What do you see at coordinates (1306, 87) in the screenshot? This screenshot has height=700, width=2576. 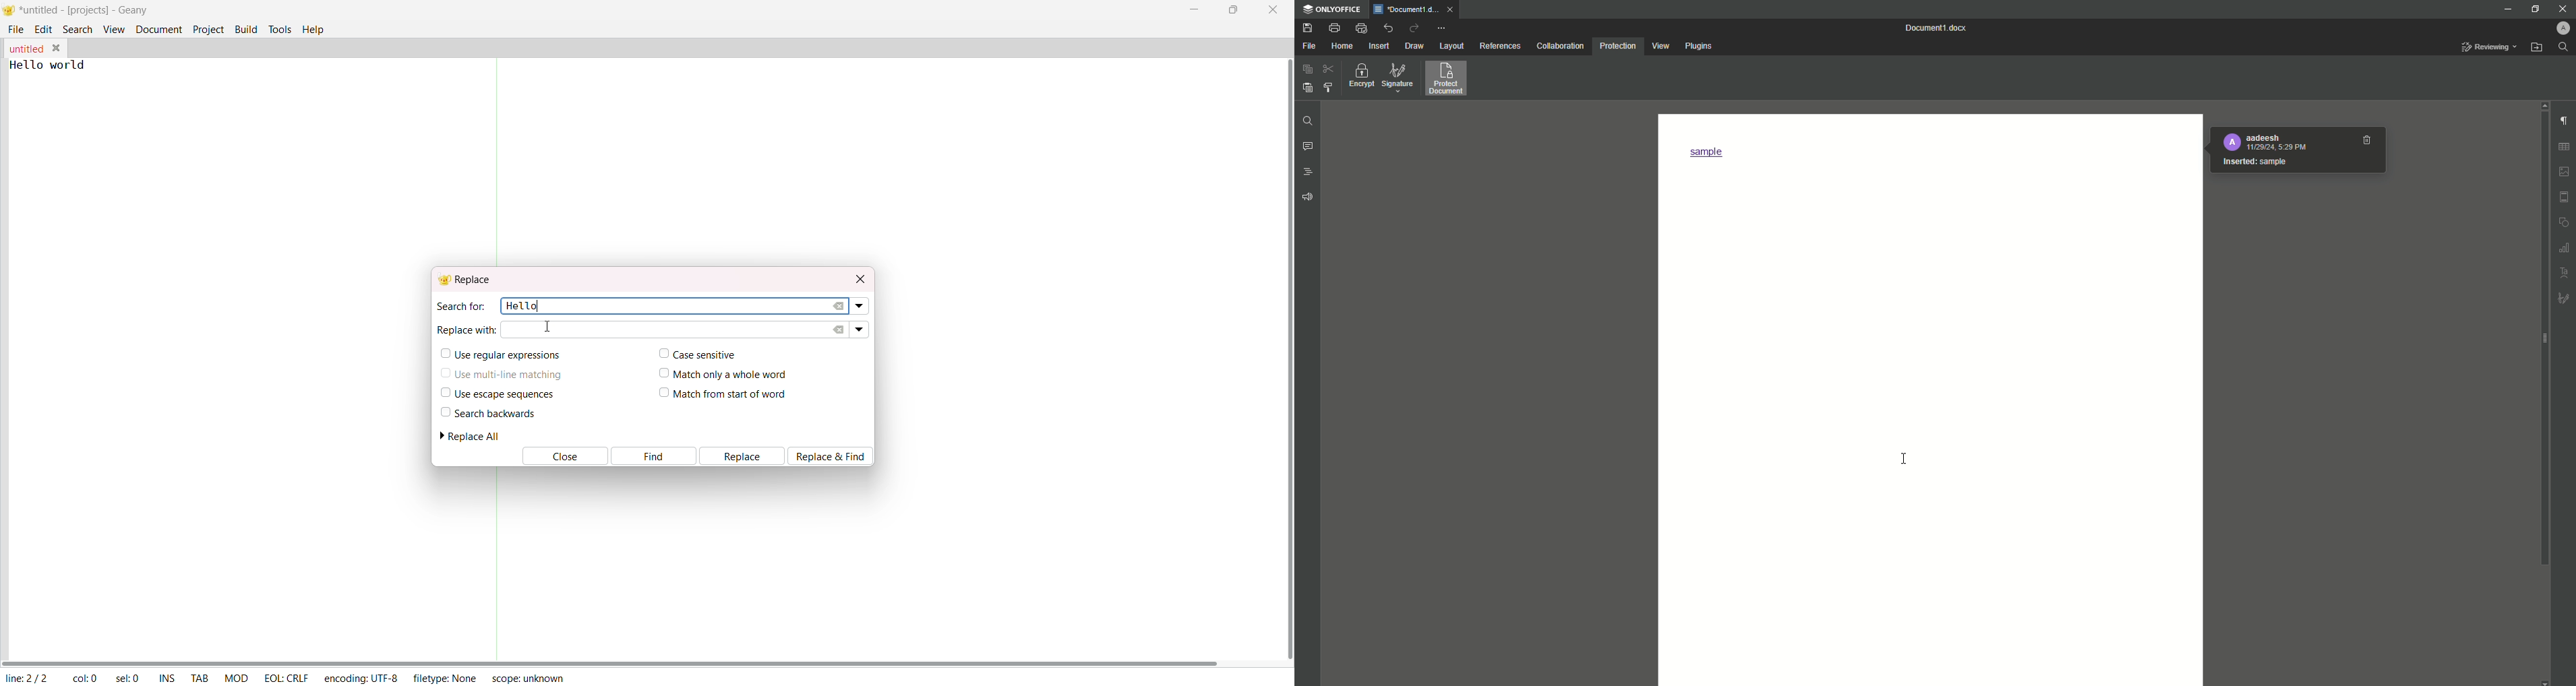 I see `Paste` at bounding box center [1306, 87].